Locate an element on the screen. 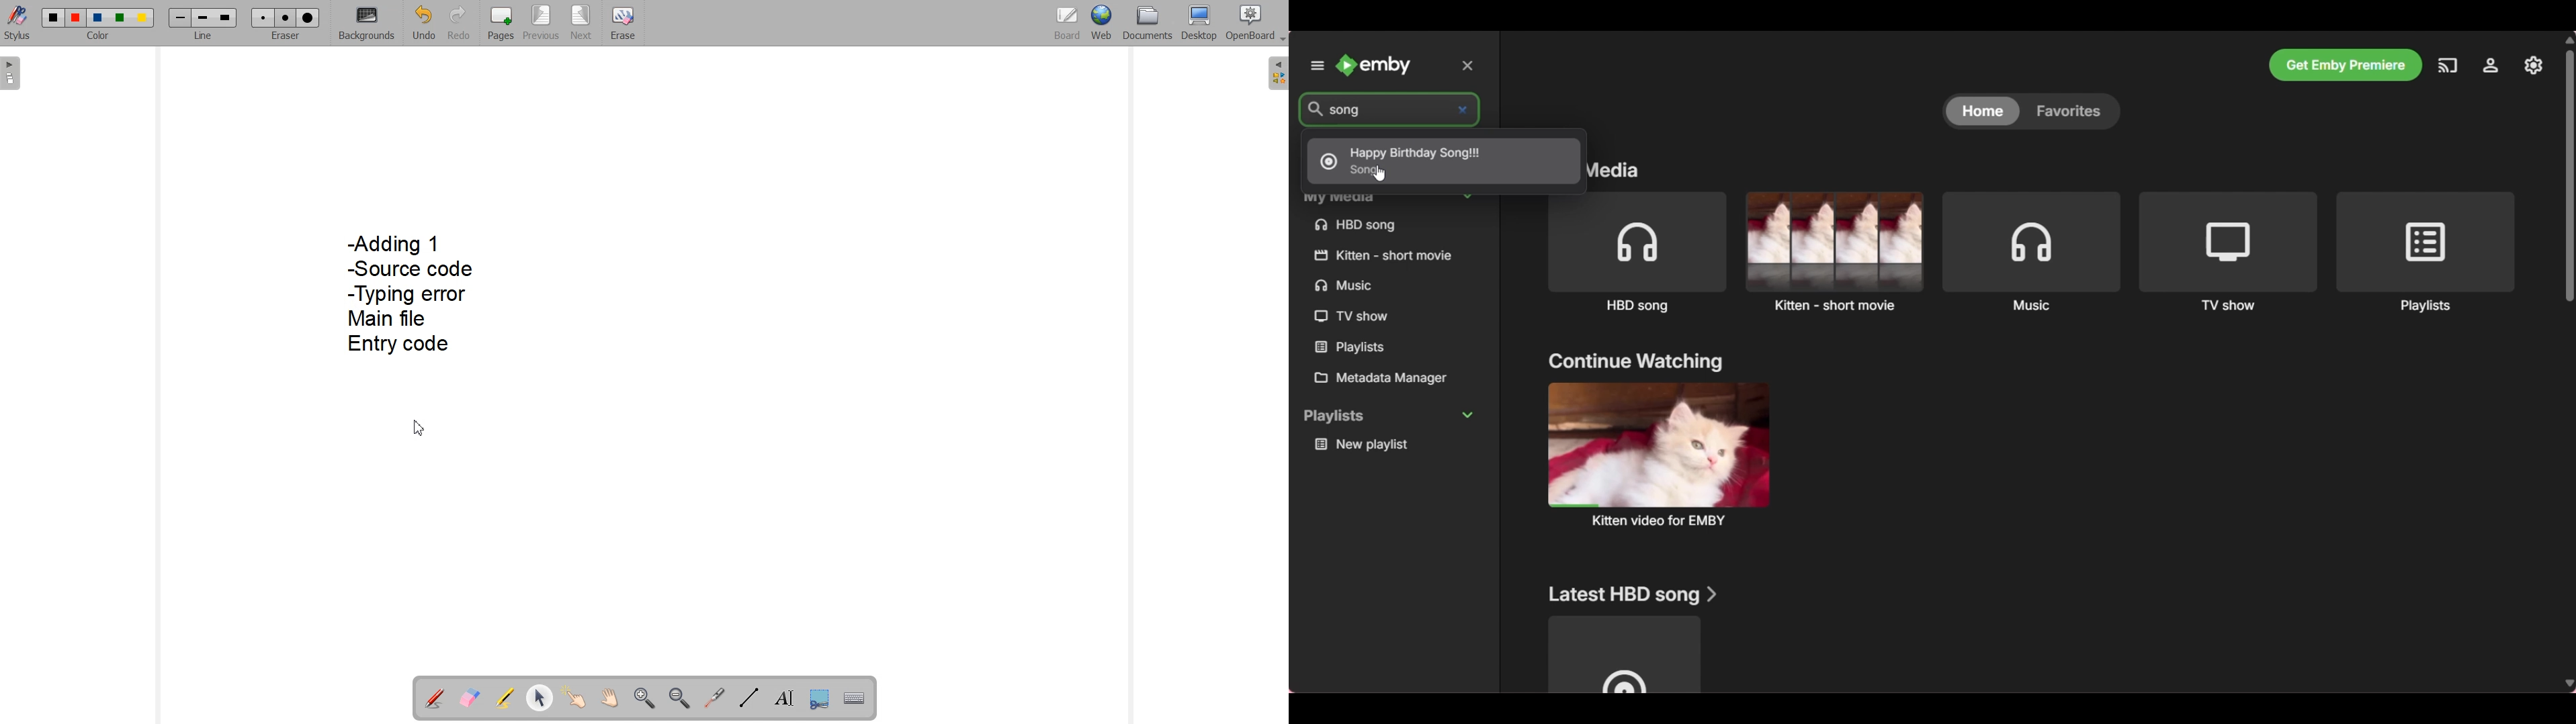  -Adding 1
-Source code
-Typing error
Main file
Entry code is located at coordinates (409, 298).